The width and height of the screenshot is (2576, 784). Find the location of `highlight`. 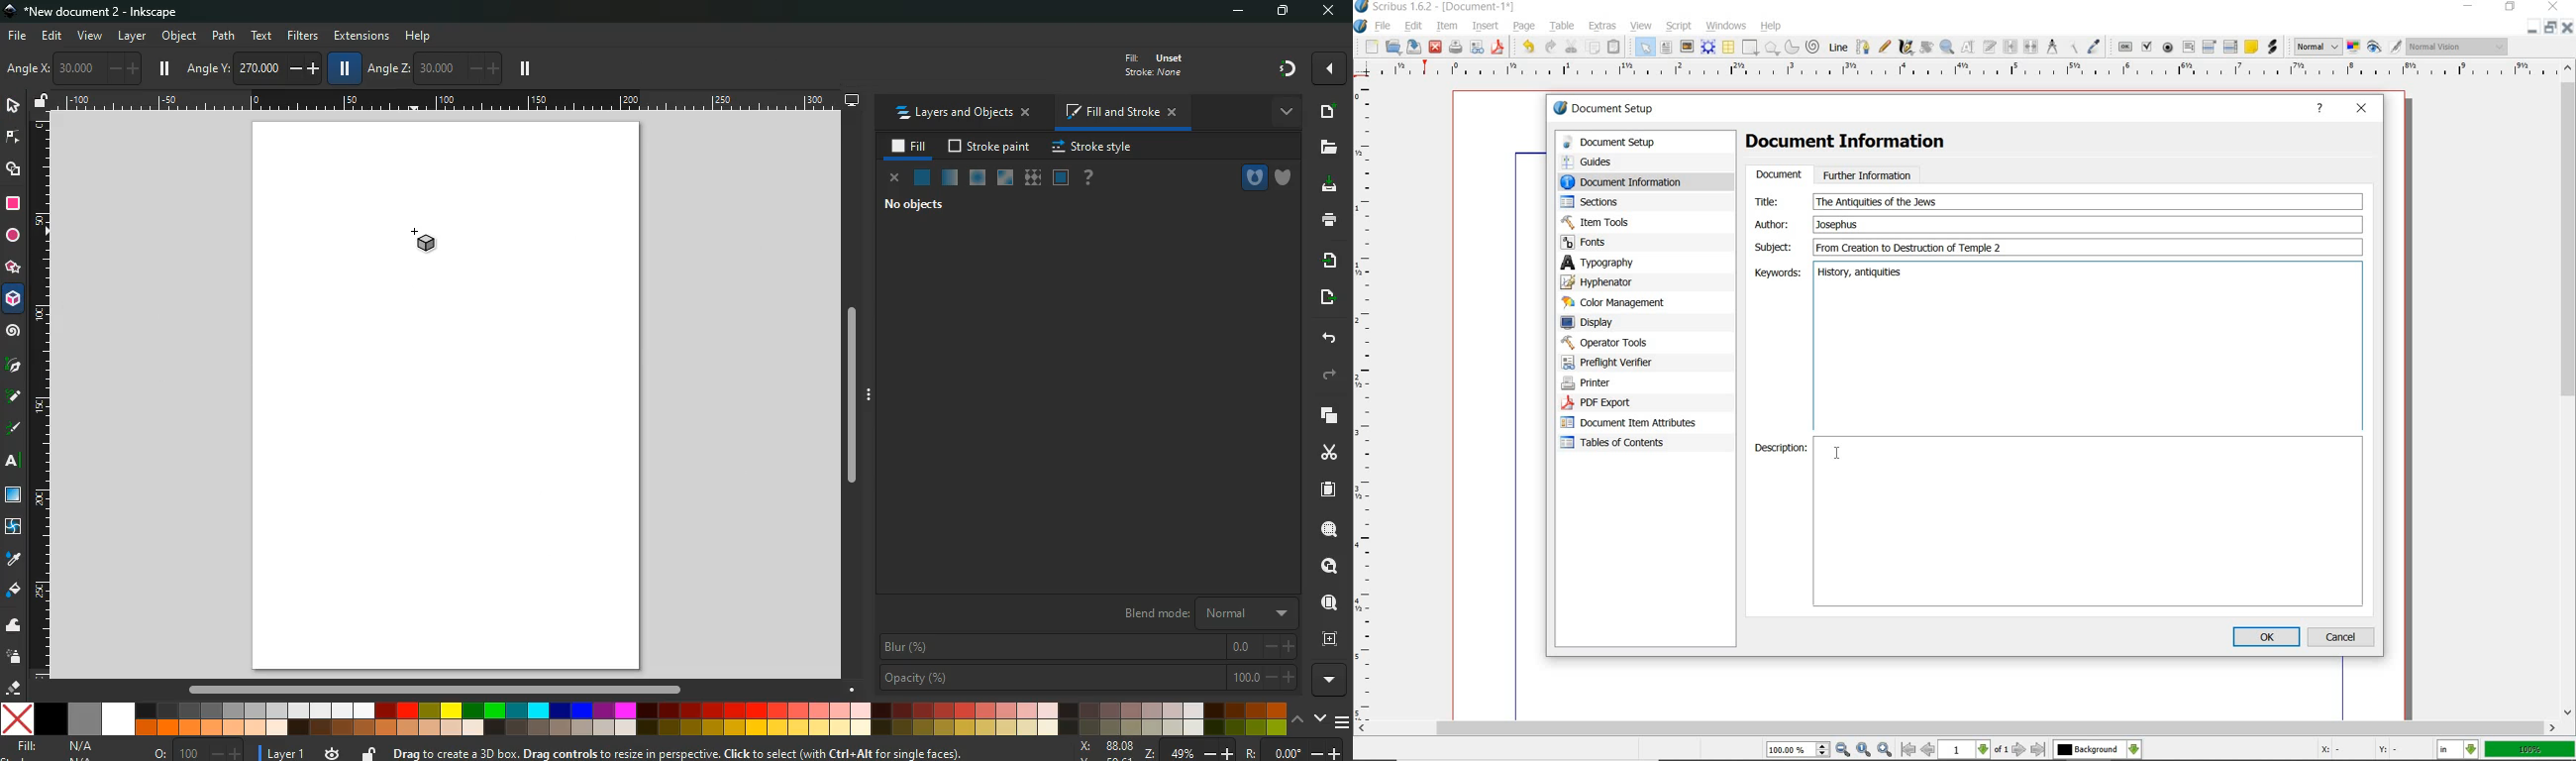

highlight is located at coordinates (14, 430).